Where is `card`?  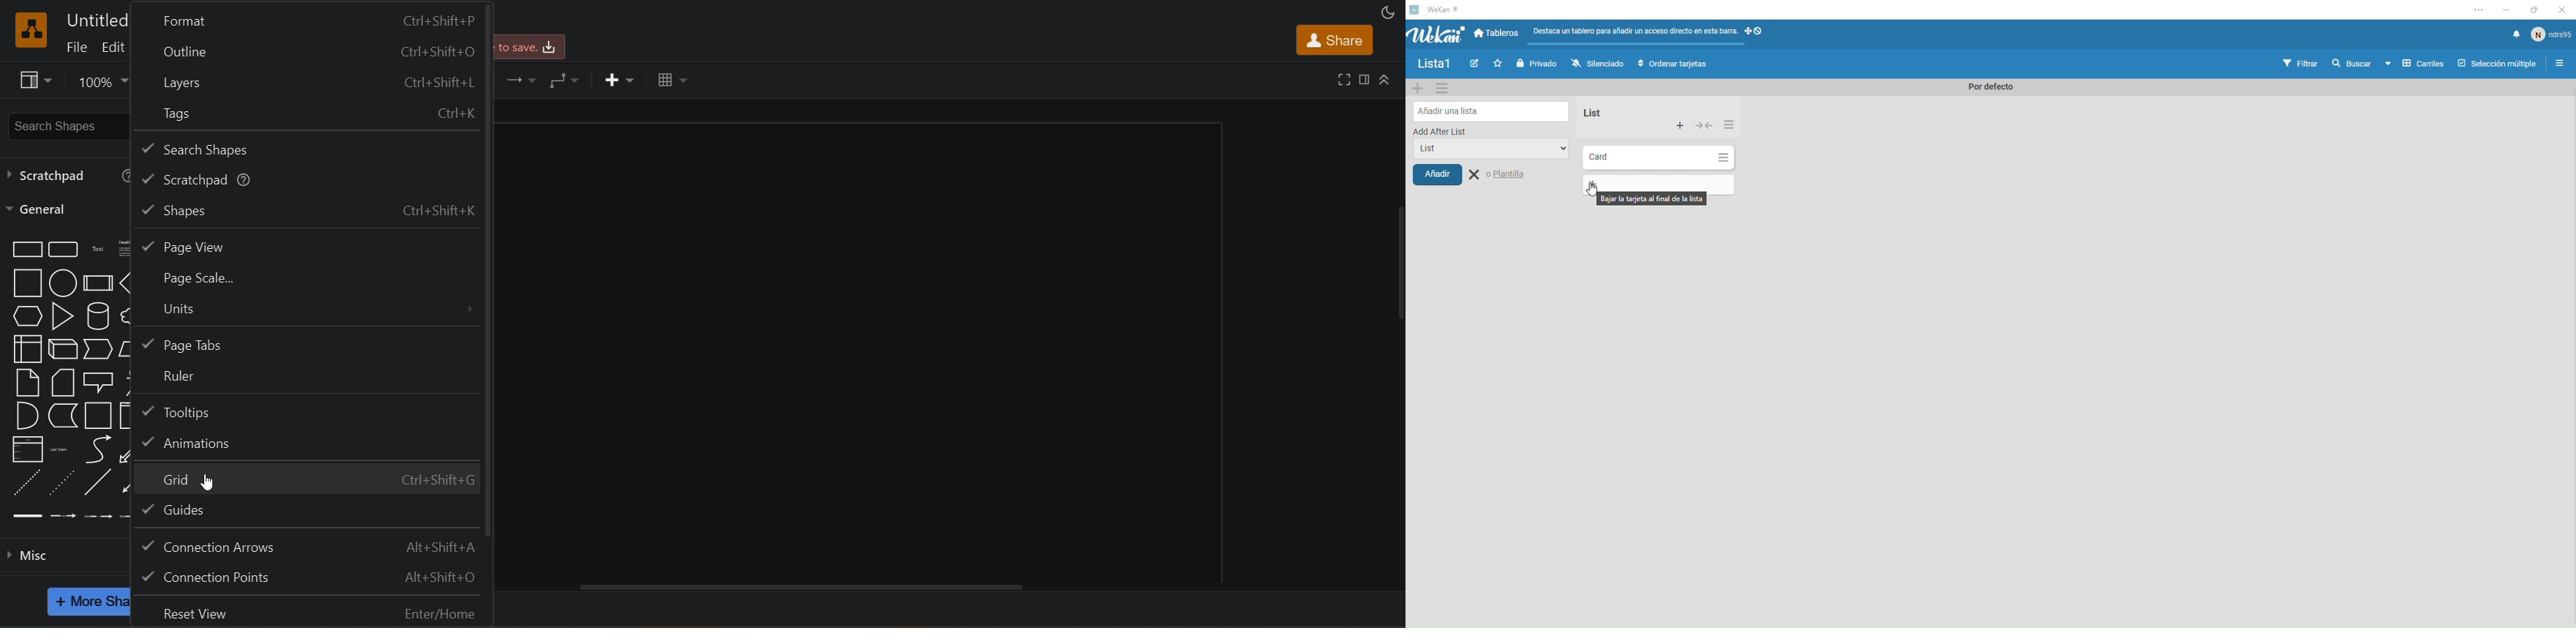 card is located at coordinates (63, 384).